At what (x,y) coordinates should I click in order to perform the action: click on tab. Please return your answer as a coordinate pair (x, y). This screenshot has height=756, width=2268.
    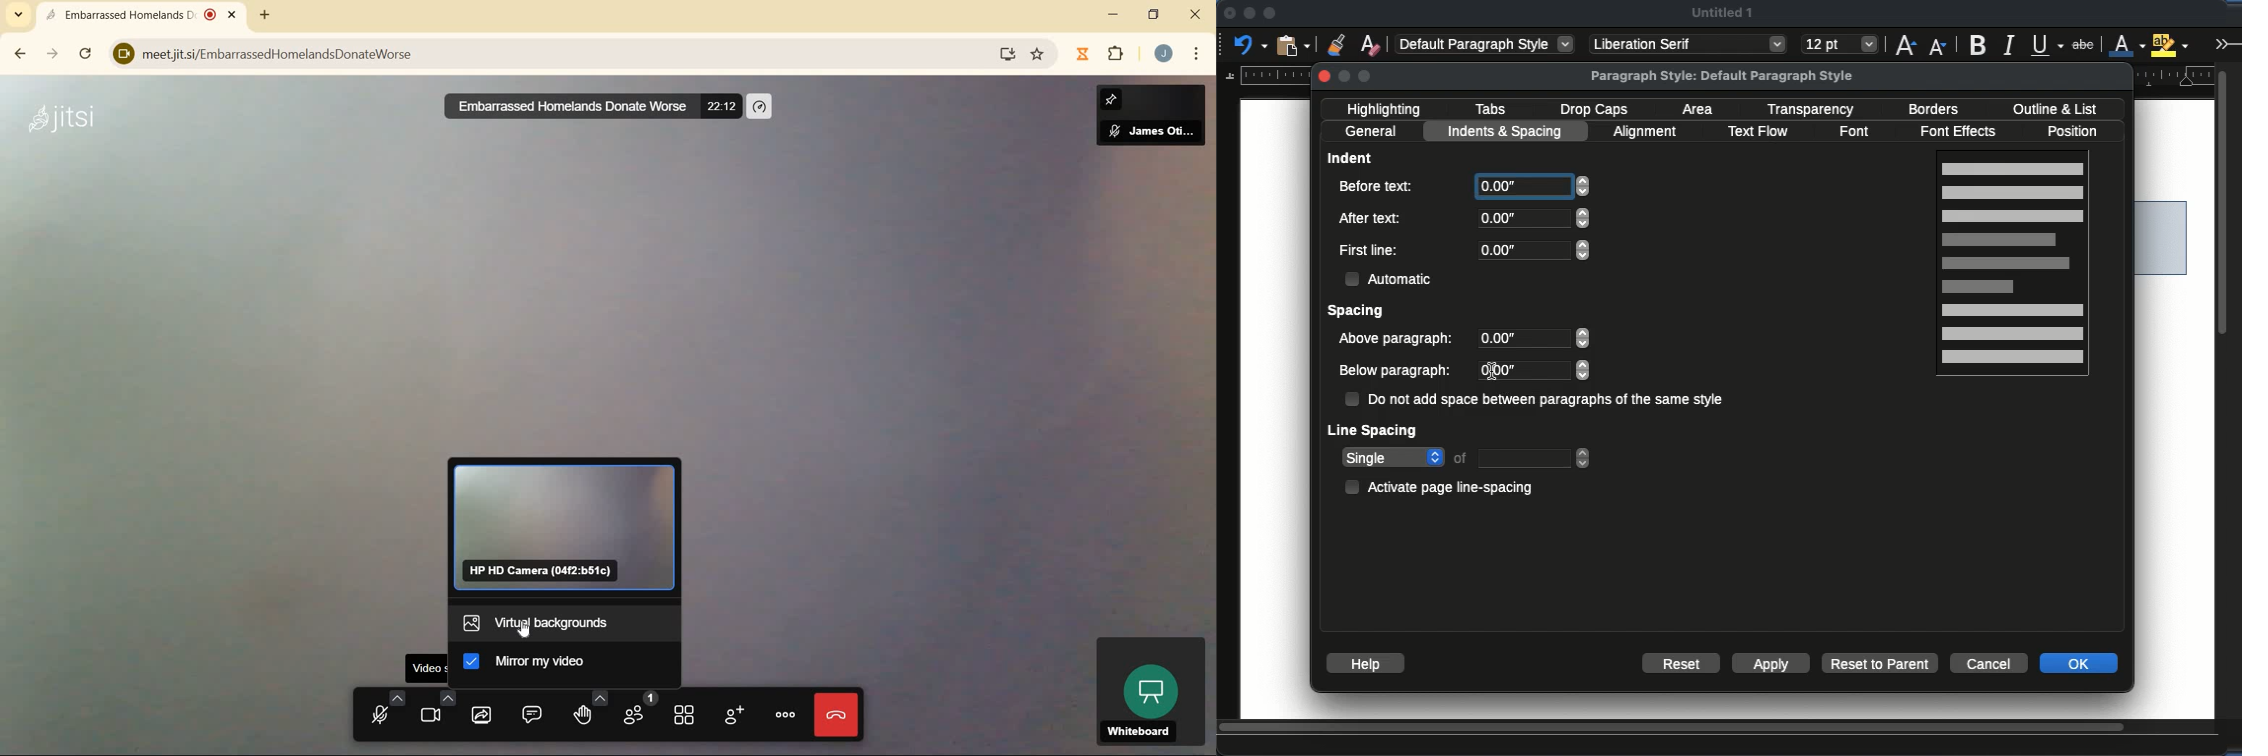
    Looking at the image, I should click on (1536, 458).